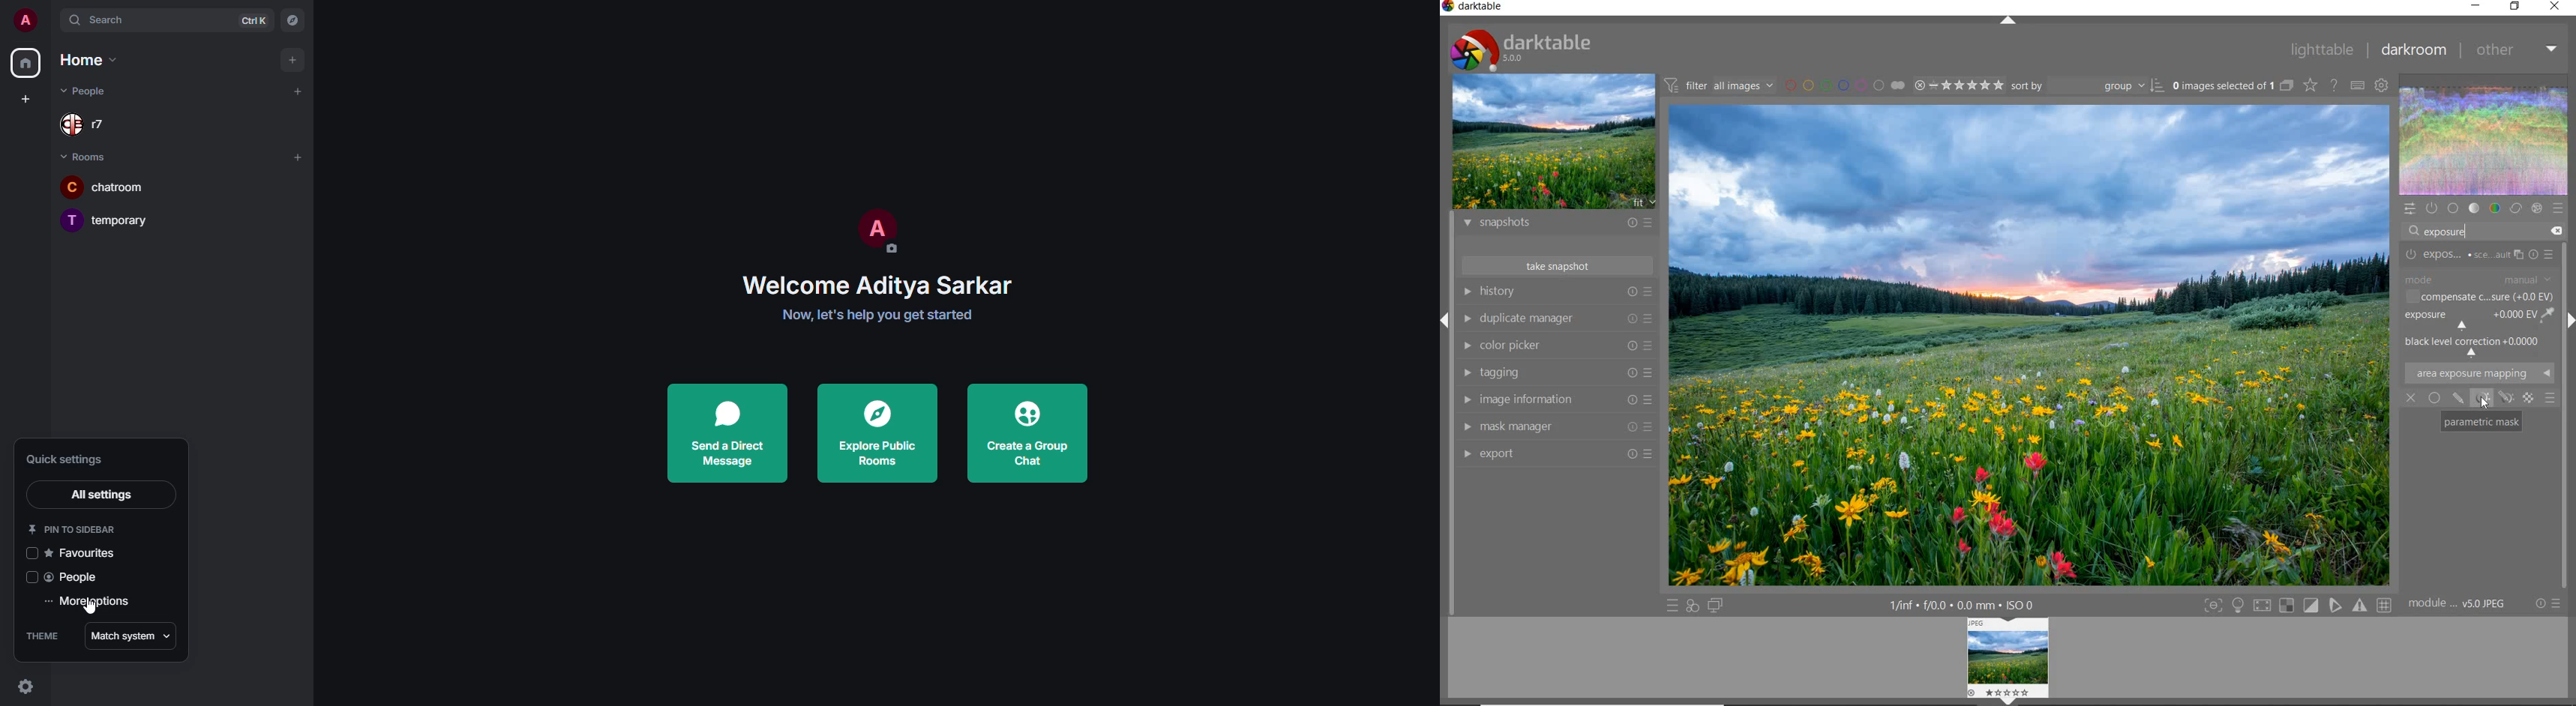 Image resolution: width=2576 pixels, height=728 pixels. I want to click on PARAMETIC MASK, so click(2480, 422).